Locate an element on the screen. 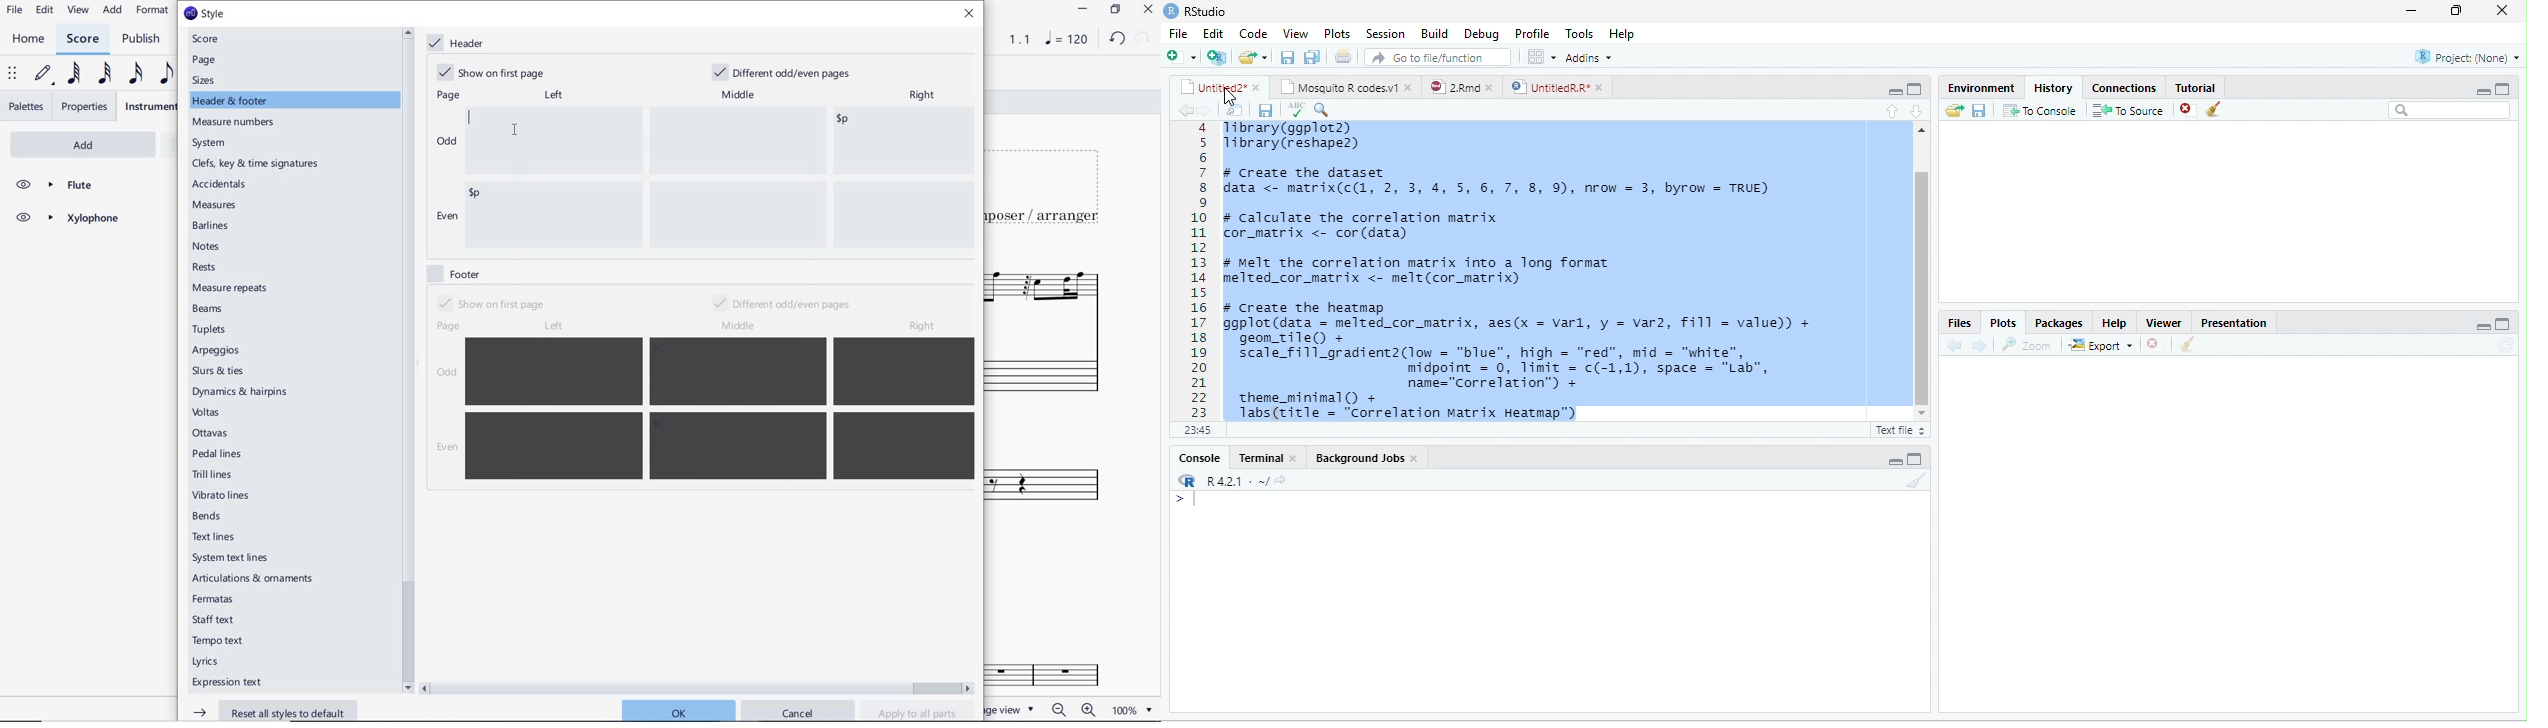 This screenshot has width=2548, height=728. maximize is located at coordinates (1916, 459).